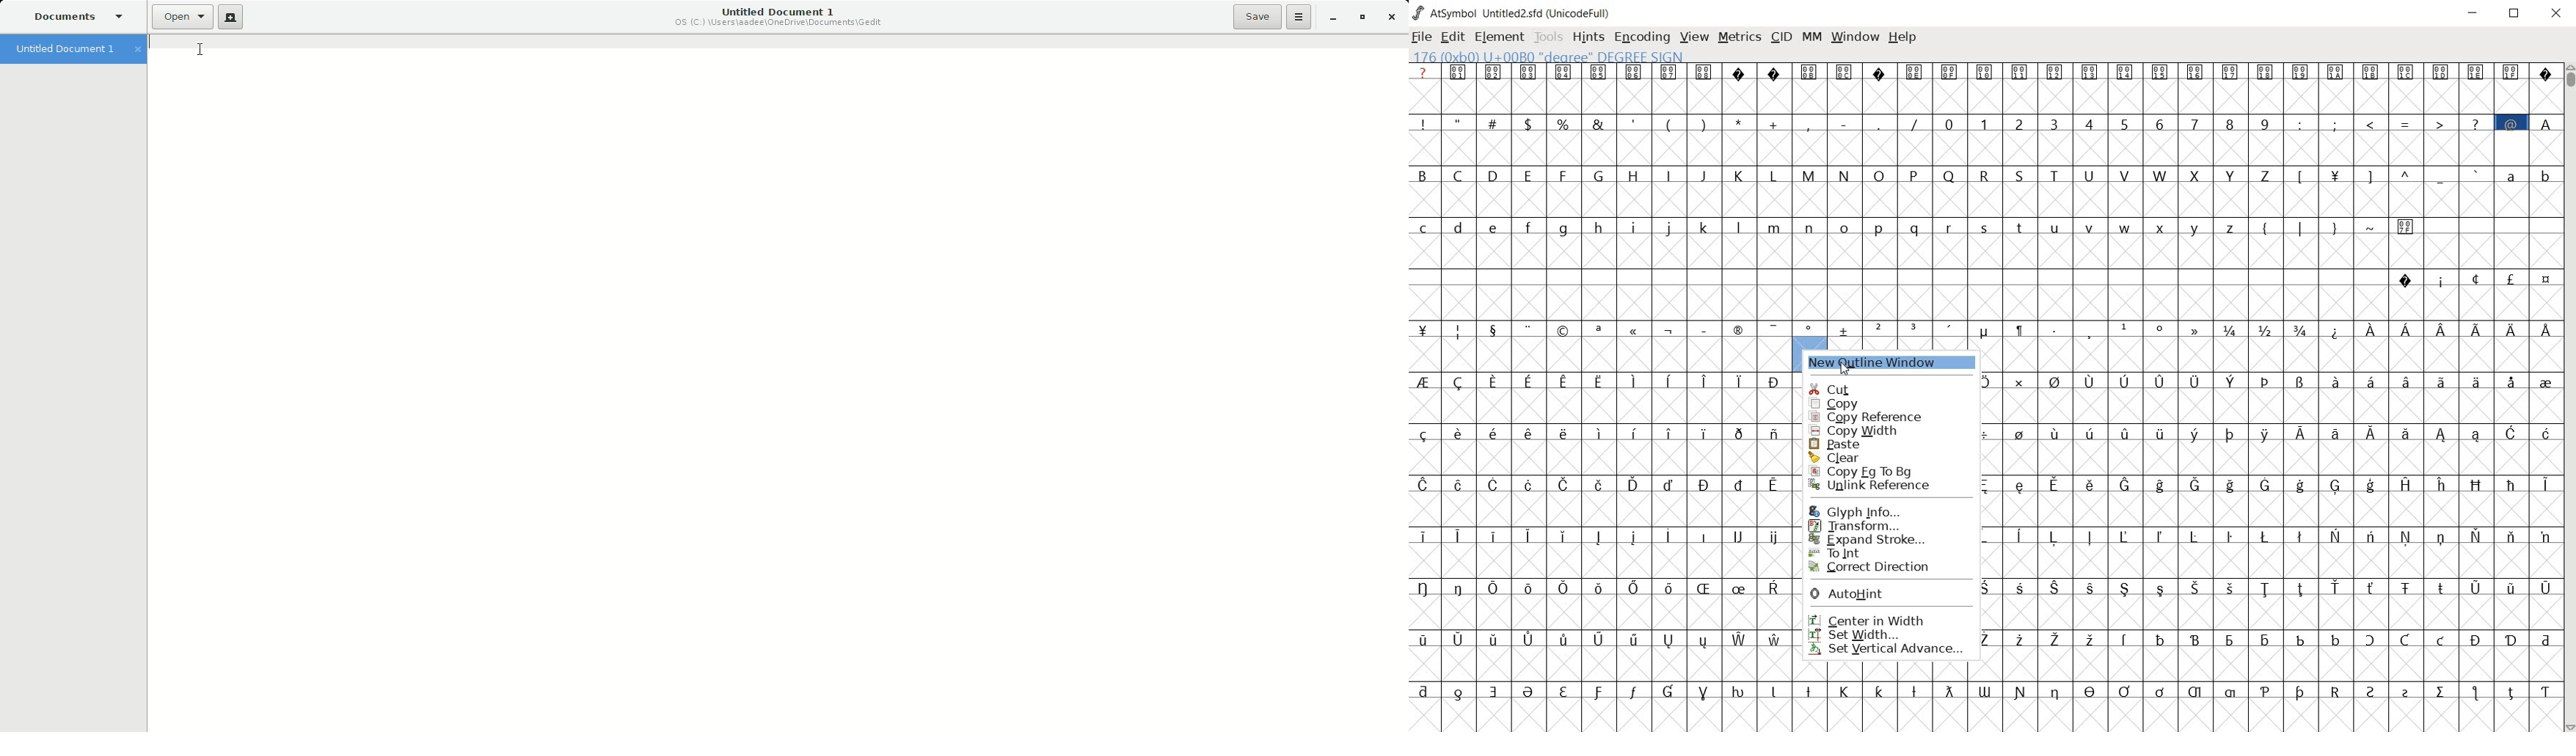  I want to click on empty glyph slots, so click(1950, 149).